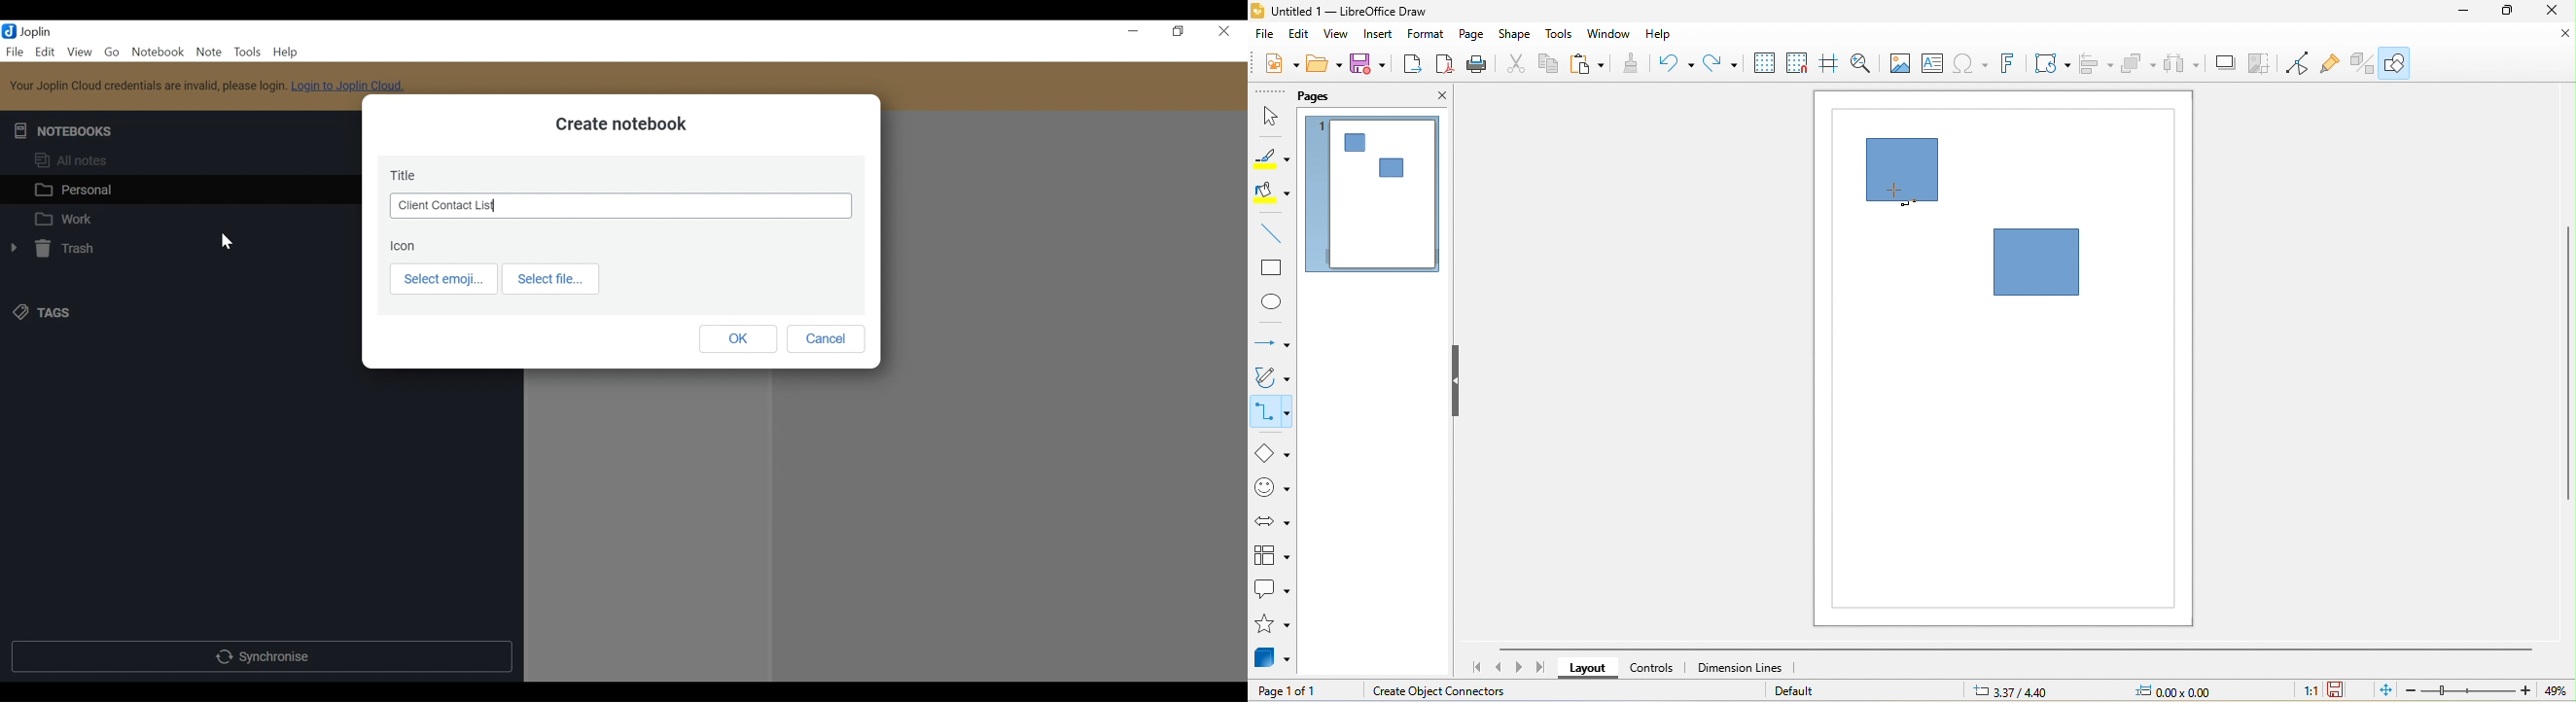  I want to click on close, so click(1436, 96).